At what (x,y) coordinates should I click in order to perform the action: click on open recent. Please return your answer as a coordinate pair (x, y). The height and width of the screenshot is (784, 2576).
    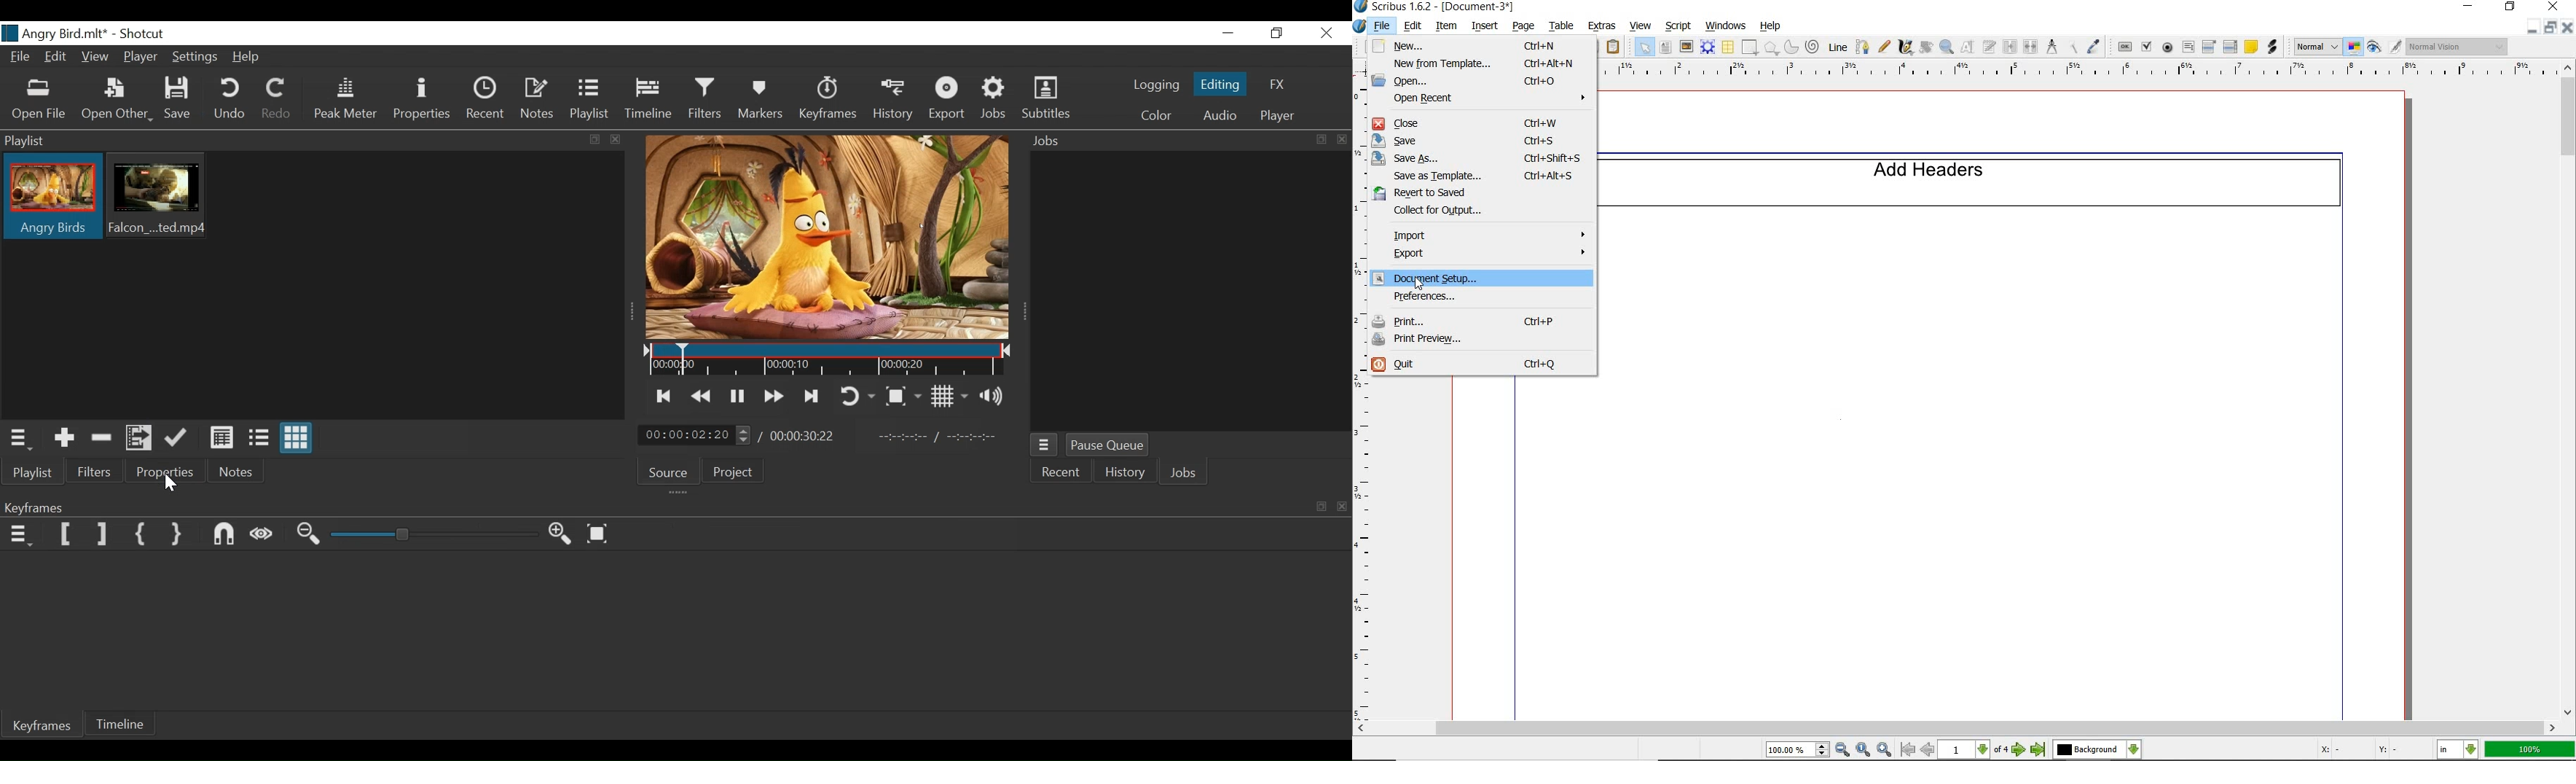
    Looking at the image, I should click on (1485, 99).